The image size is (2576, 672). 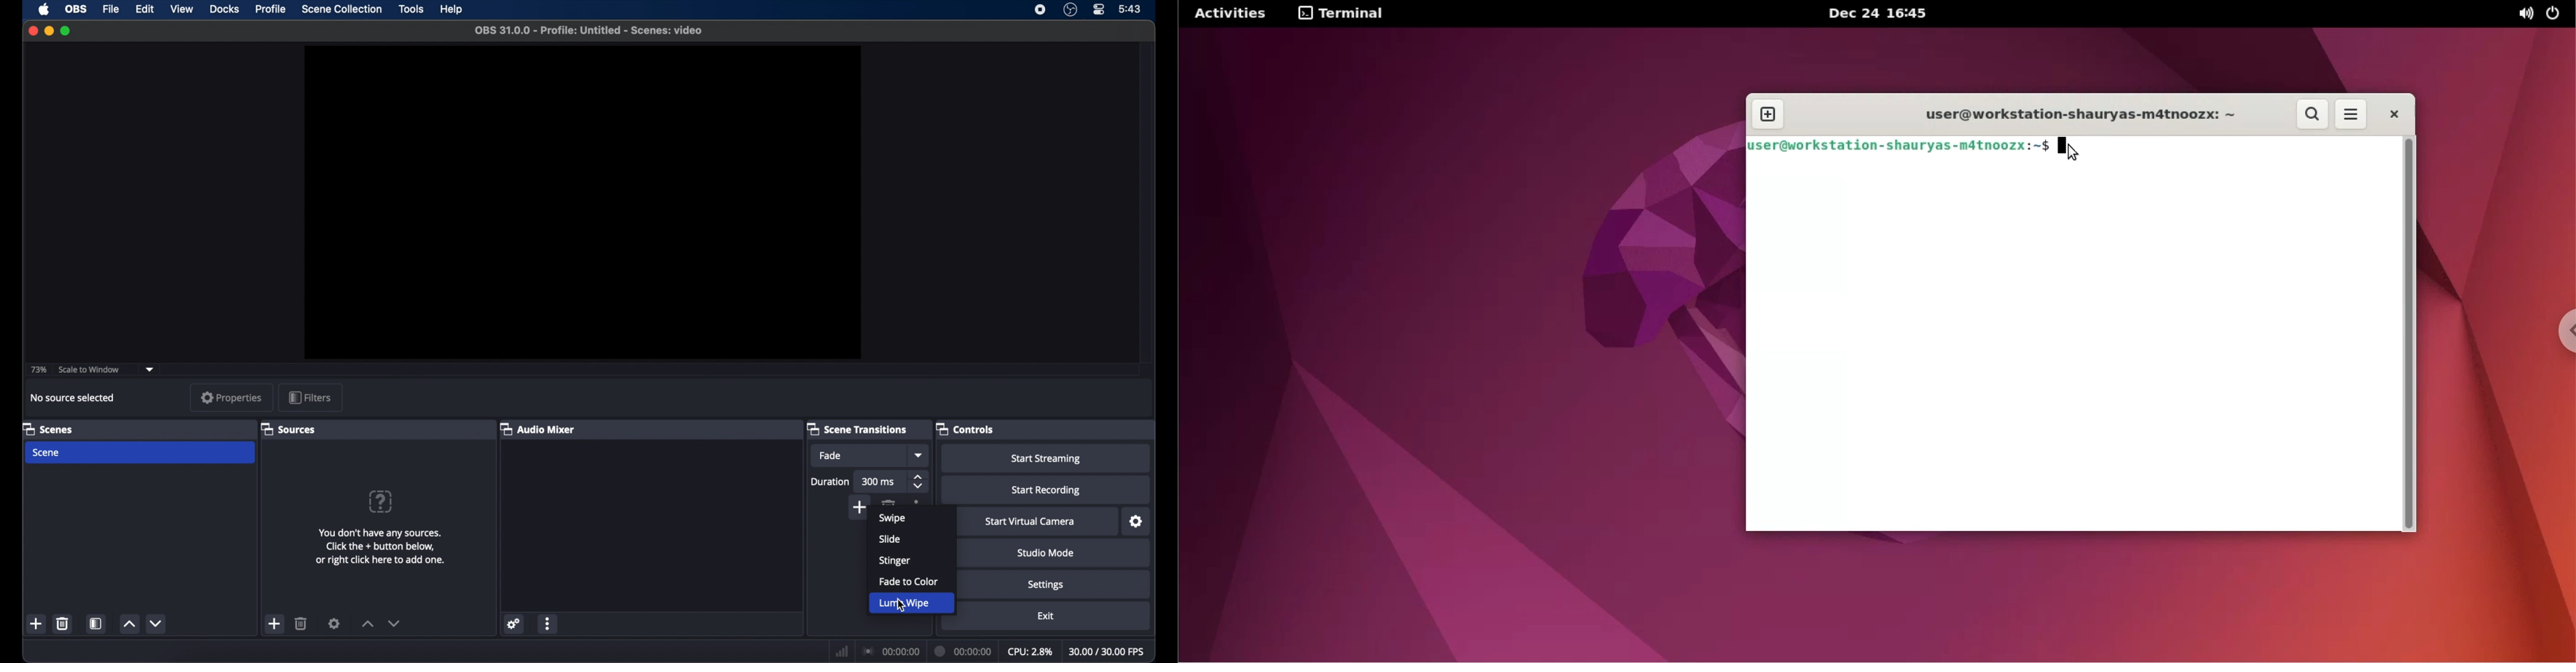 I want to click on cursor, so click(x=900, y=604).